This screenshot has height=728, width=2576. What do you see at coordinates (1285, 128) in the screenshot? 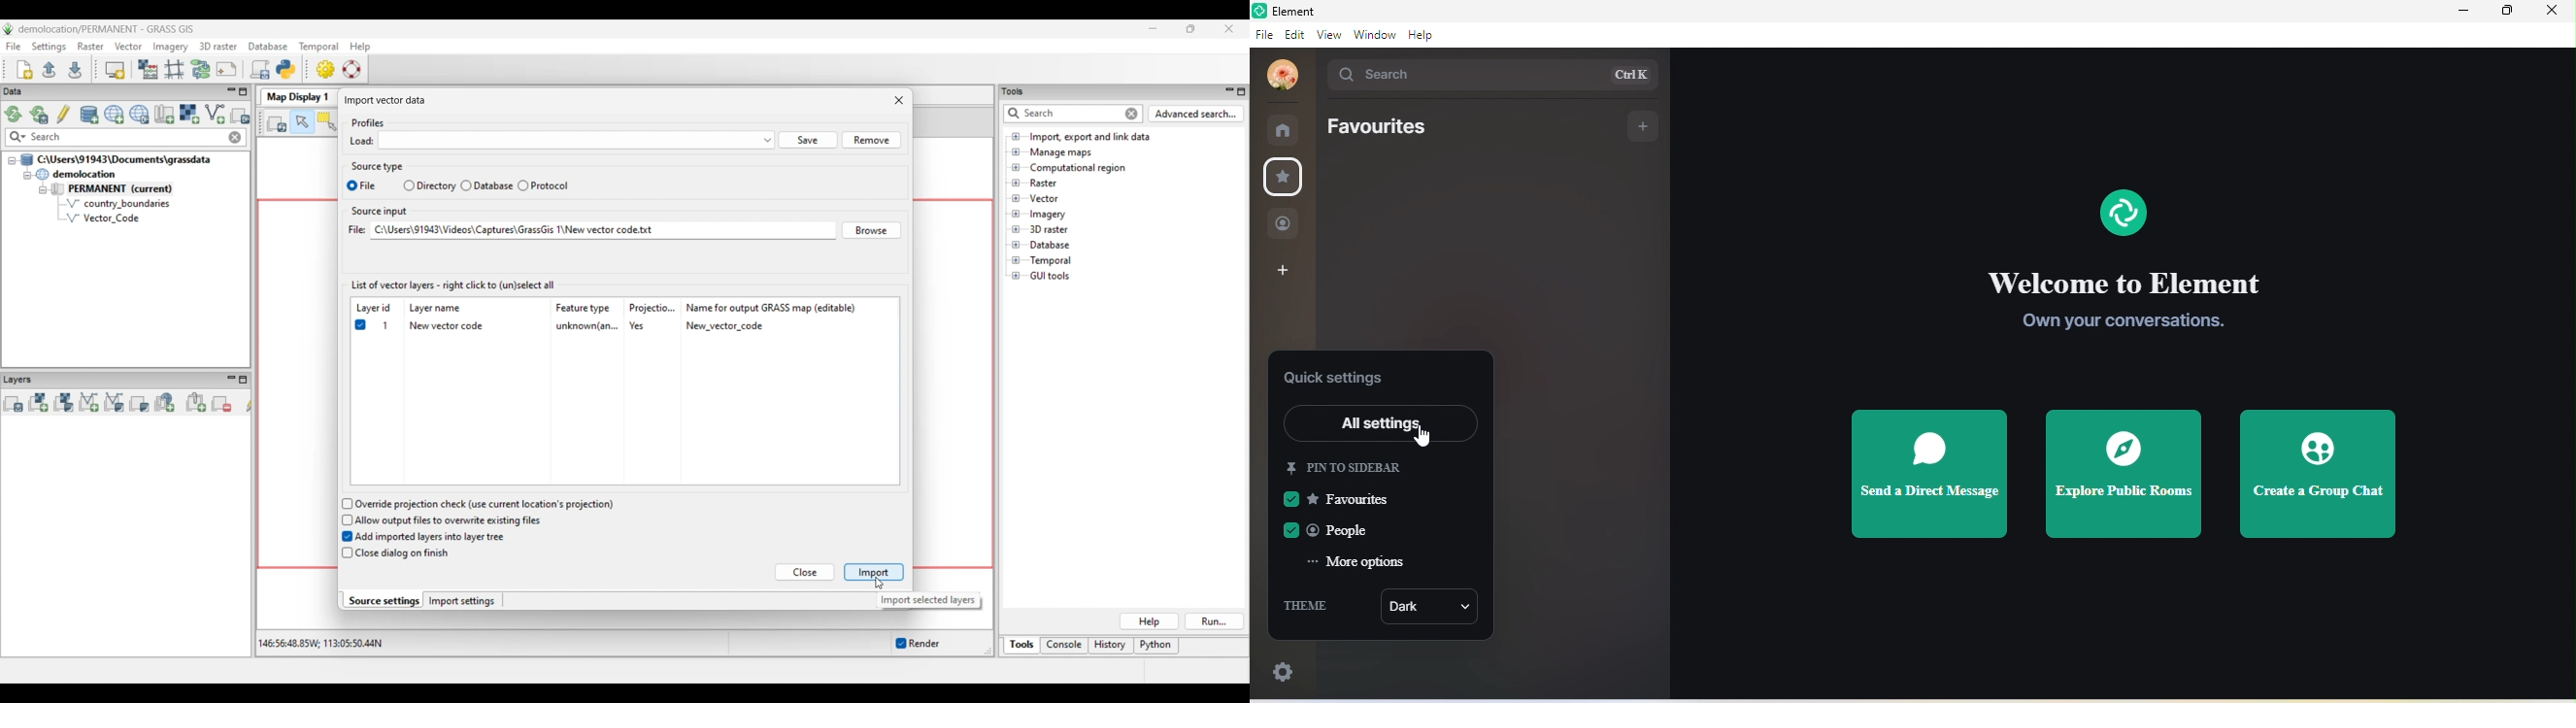
I see `rooms` at bounding box center [1285, 128].